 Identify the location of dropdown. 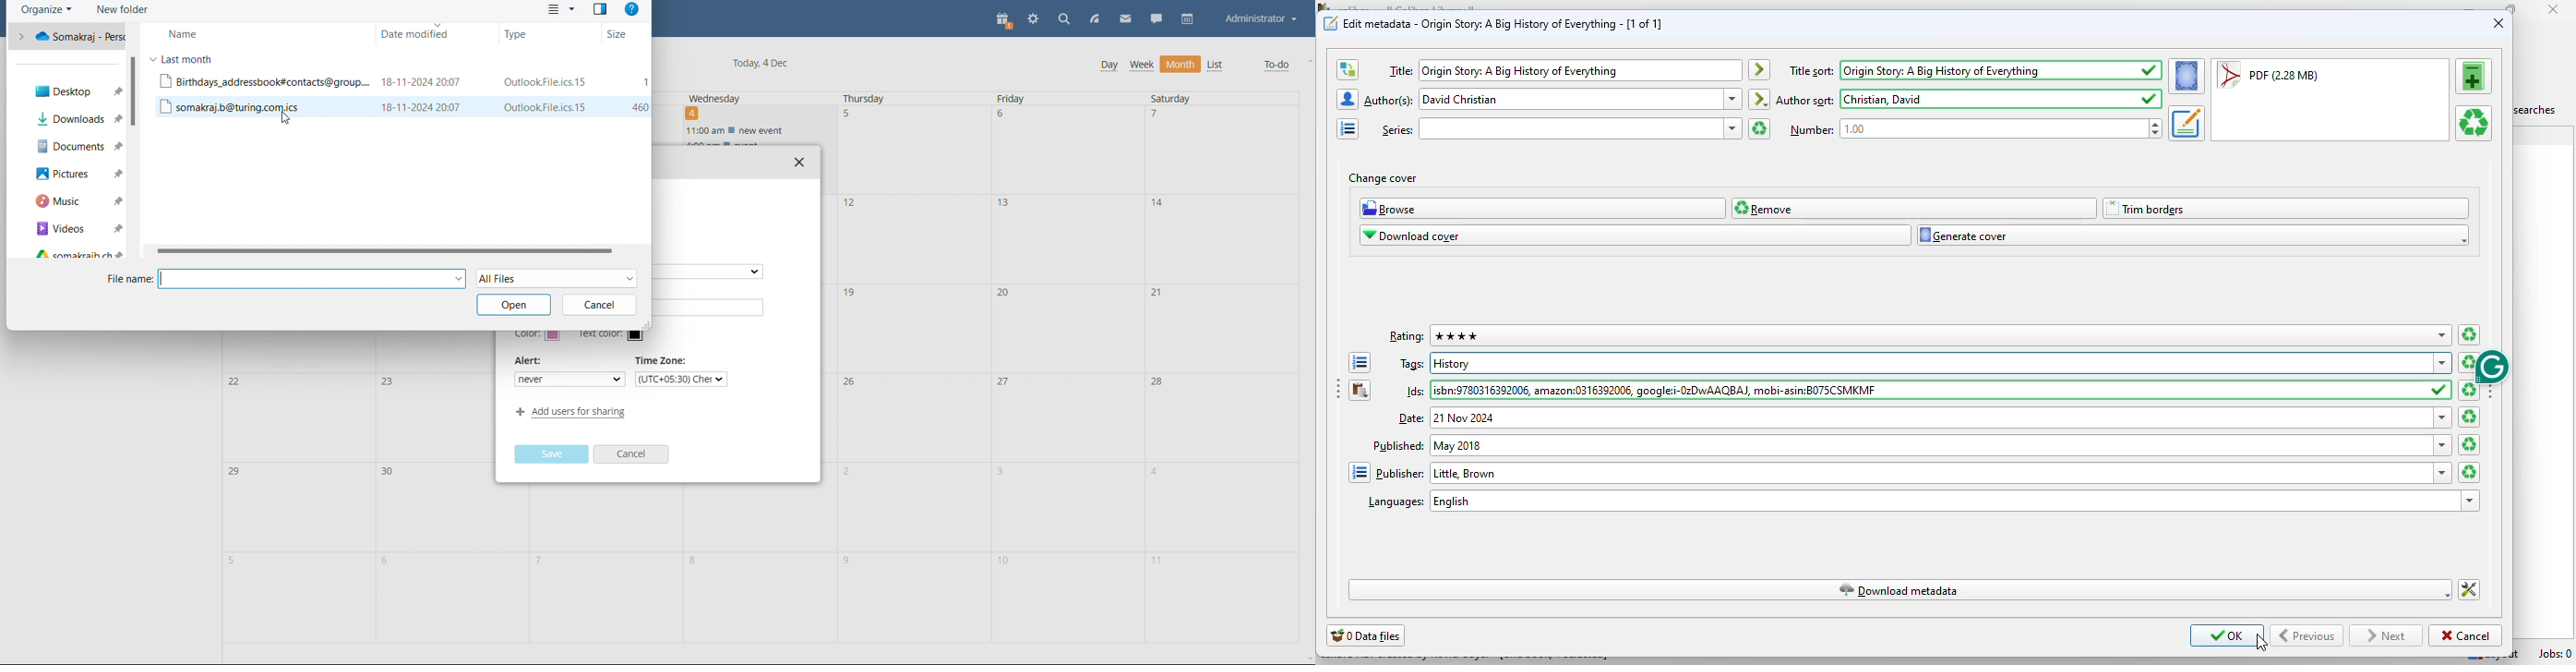
(2443, 417).